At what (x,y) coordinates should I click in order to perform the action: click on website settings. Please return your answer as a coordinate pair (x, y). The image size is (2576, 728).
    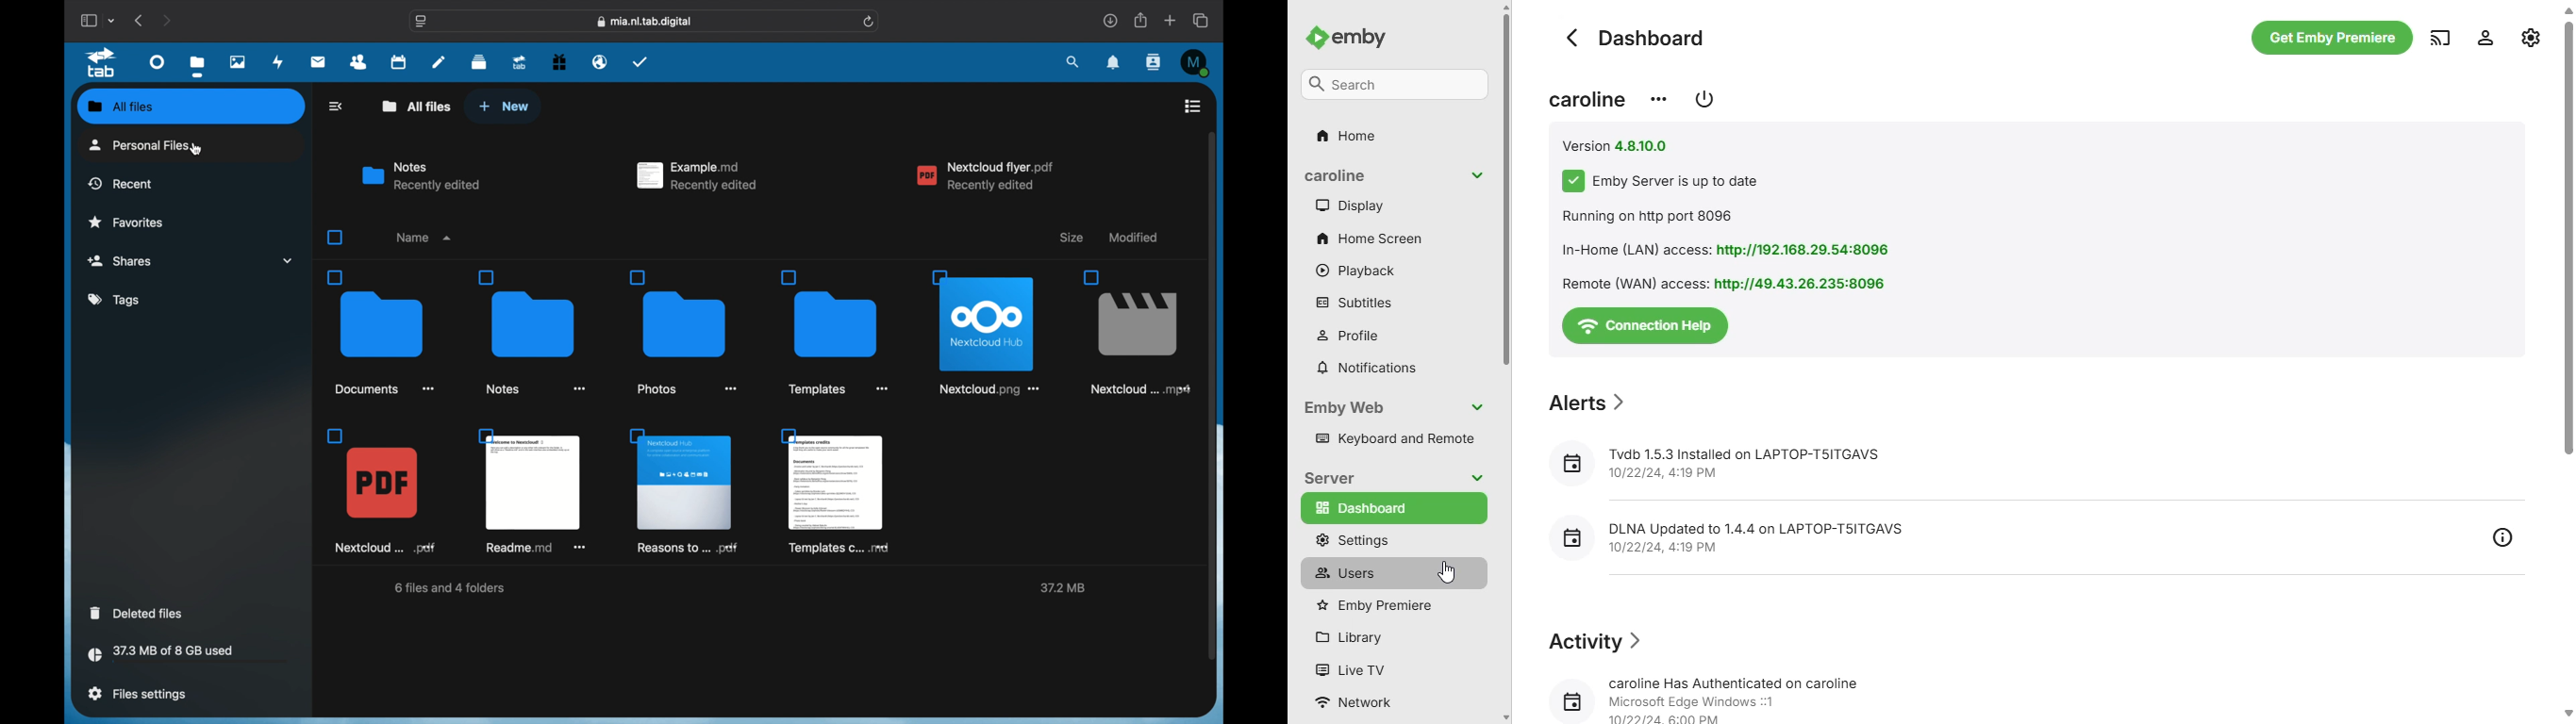
    Looking at the image, I should click on (421, 21).